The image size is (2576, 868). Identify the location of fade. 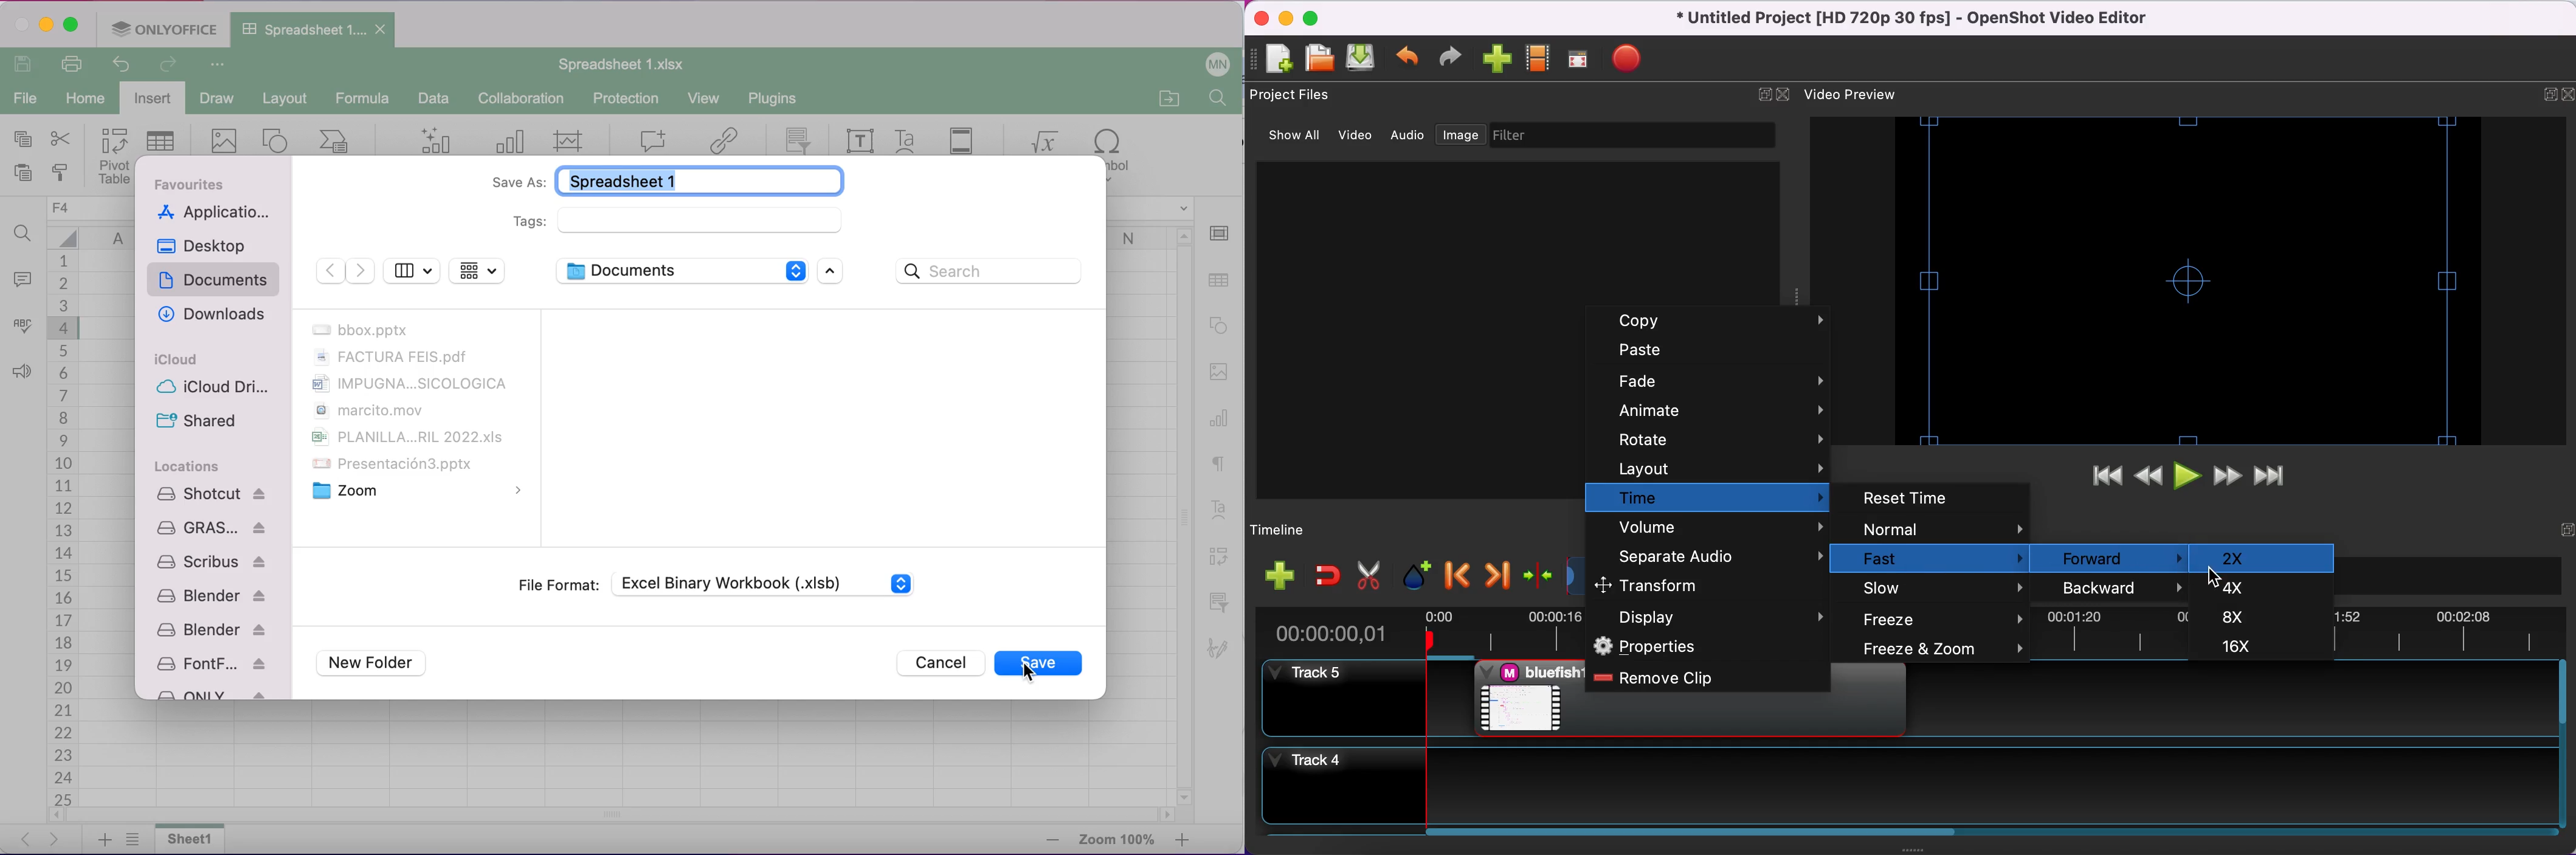
(1716, 384).